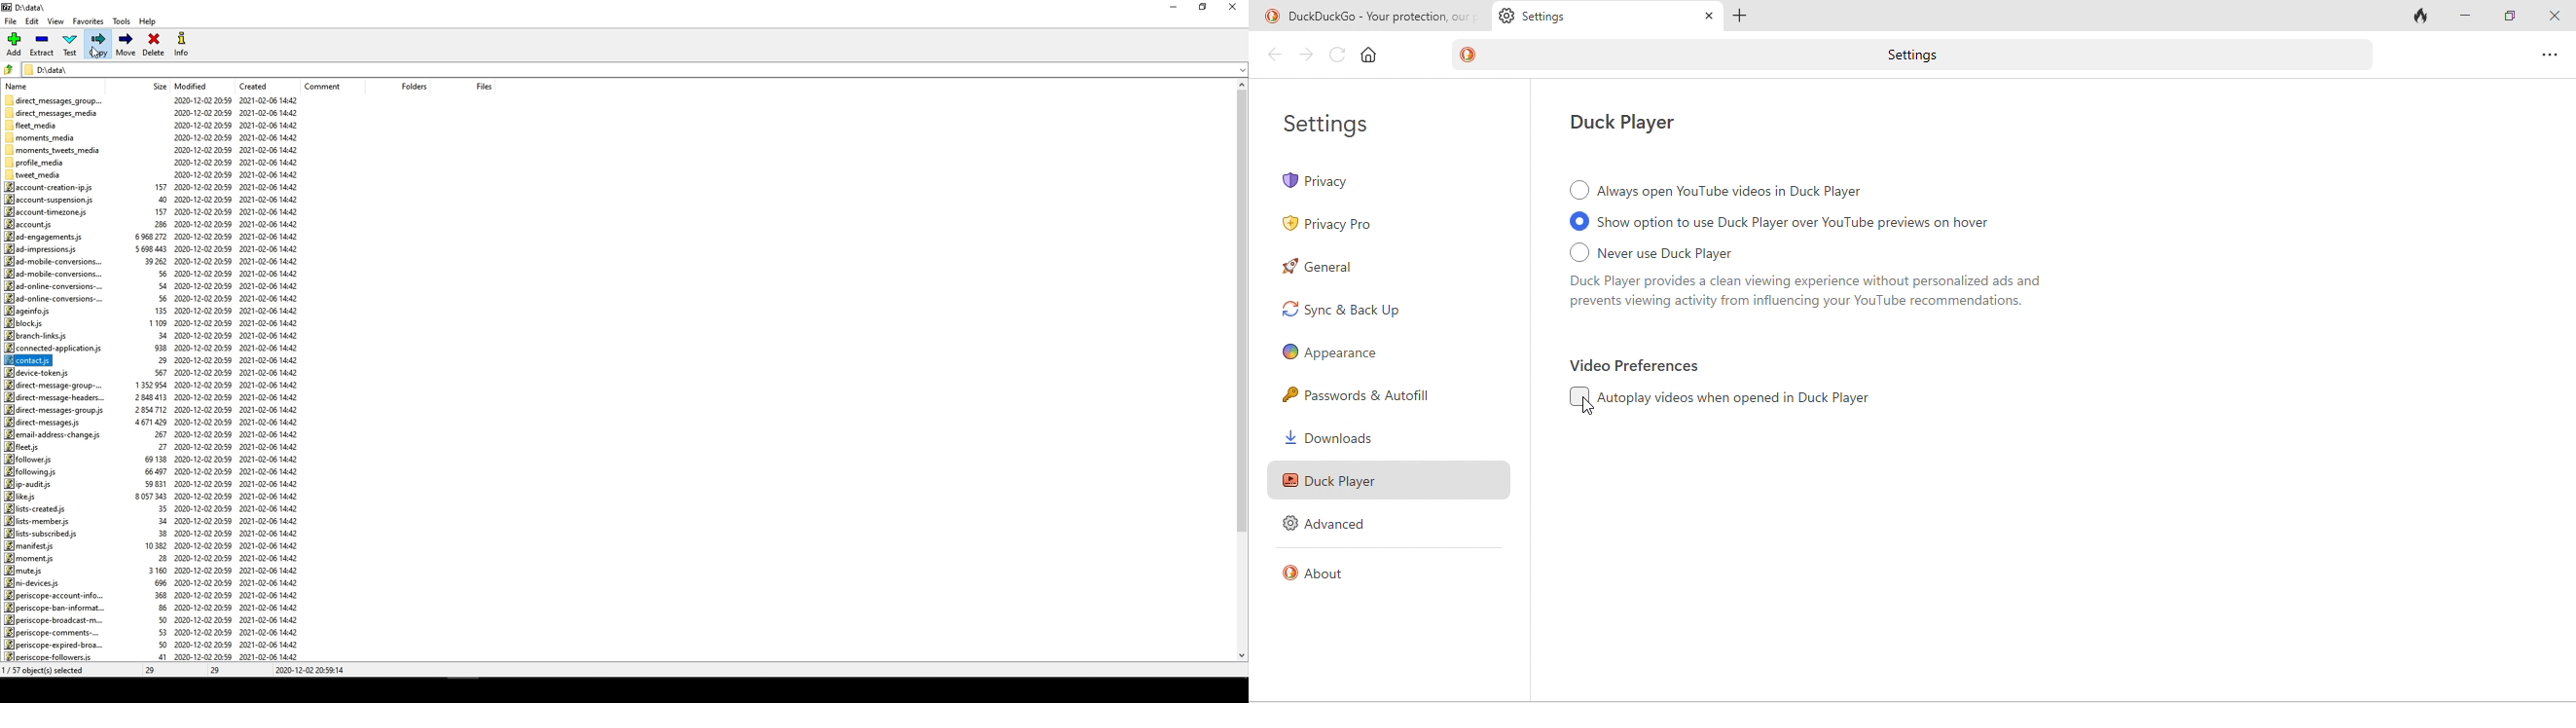 This screenshot has width=2576, height=728. I want to click on Favorites, so click(88, 23).